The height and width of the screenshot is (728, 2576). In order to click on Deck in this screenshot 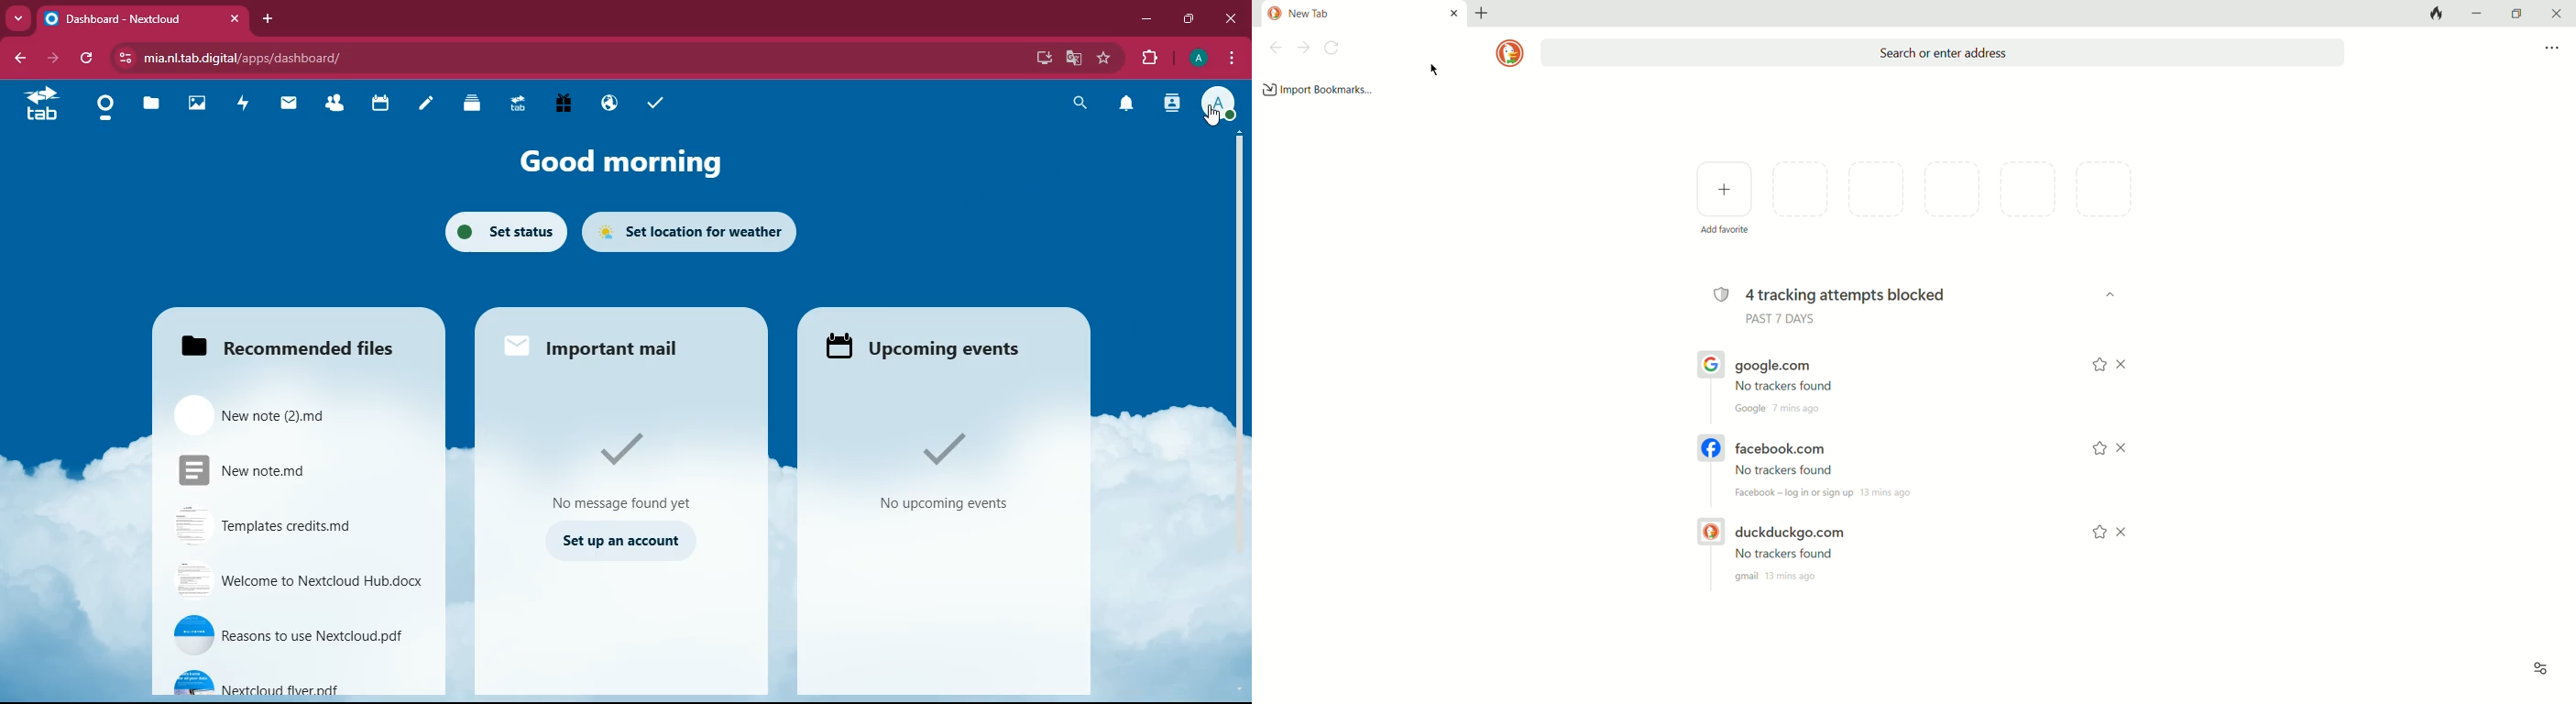, I will do `click(474, 105)`.